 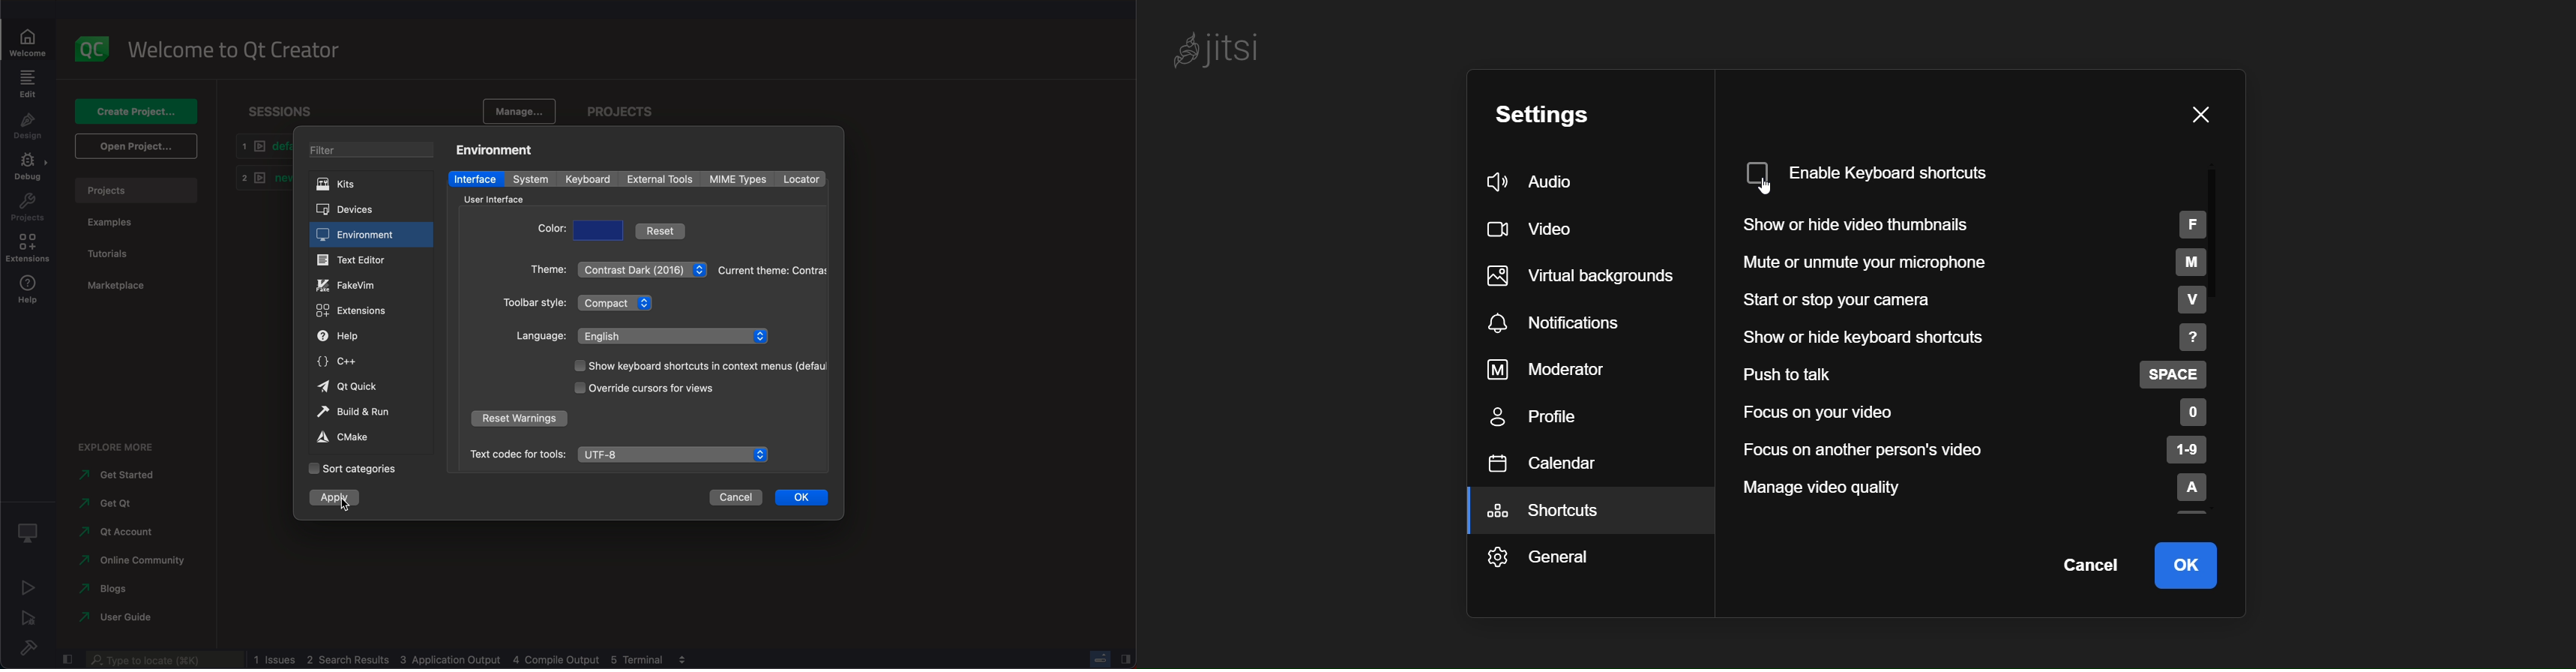 I want to click on run debug, so click(x=28, y=618).